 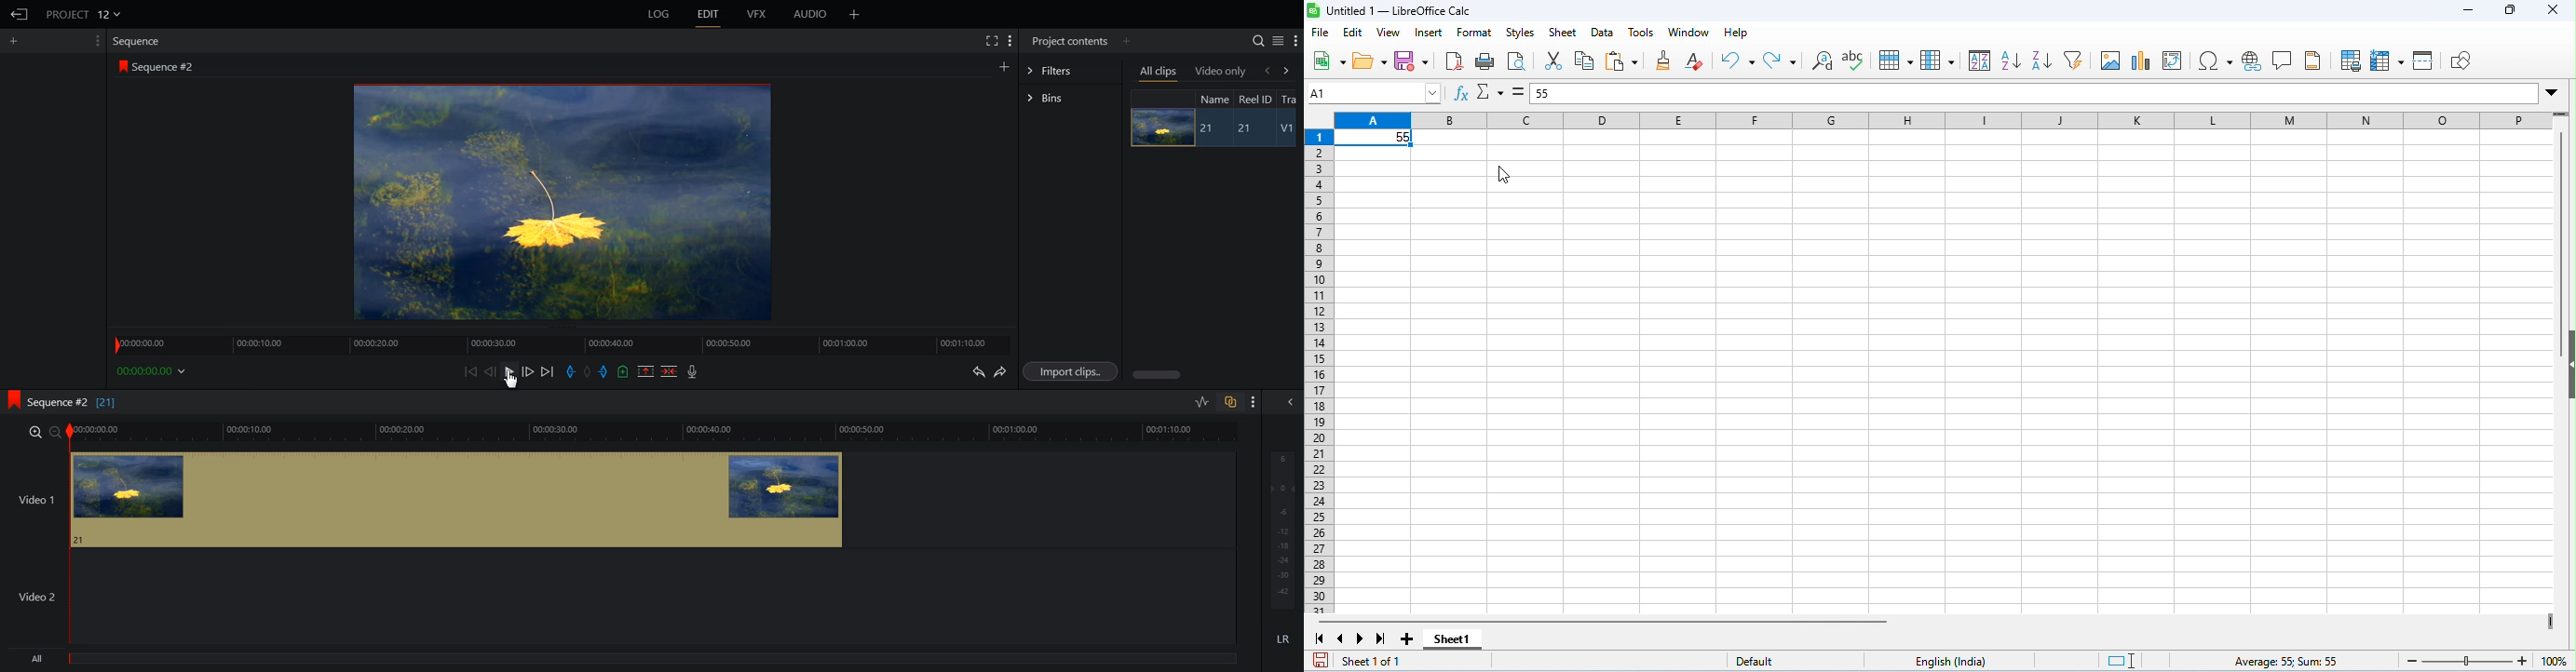 What do you see at coordinates (1898, 60) in the screenshot?
I see `row` at bounding box center [1898, 60].